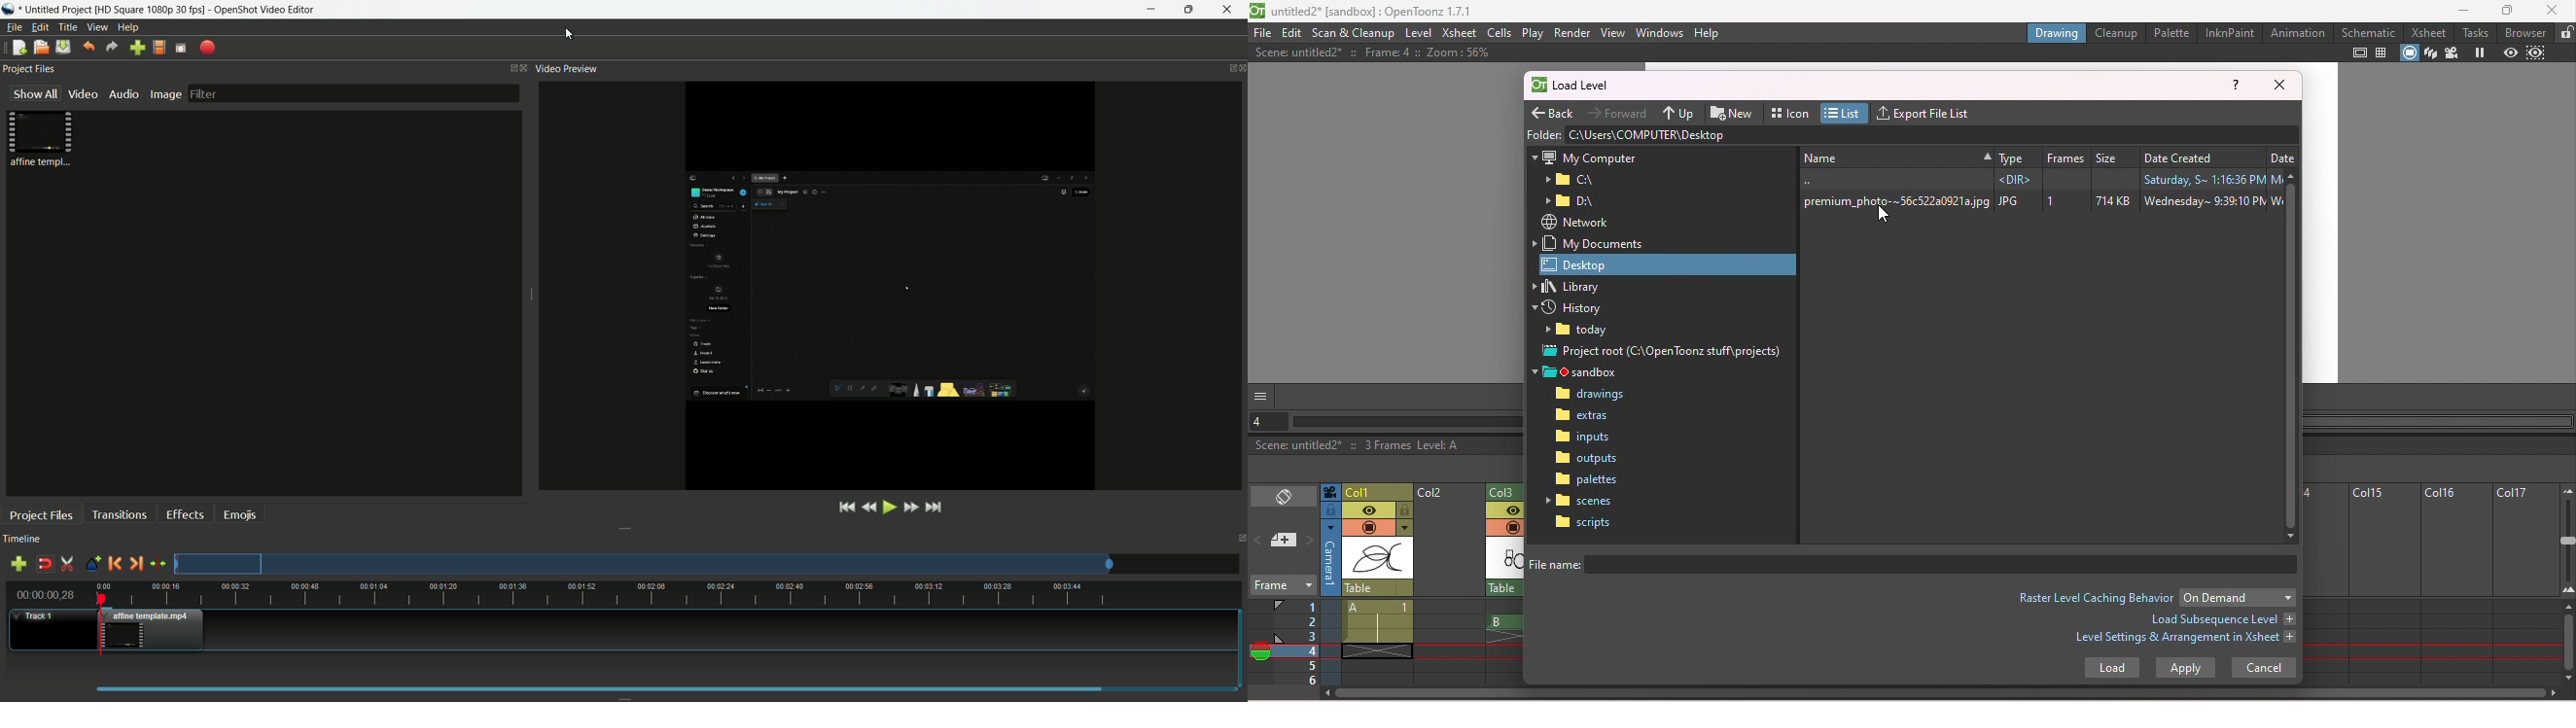 Image resolution: width=2576 pixels, height=728 pixels. What do you see at coordinates (2411, 53) in the screenshot?
I see `Camera stand view` at bounding box center [2411, 53].